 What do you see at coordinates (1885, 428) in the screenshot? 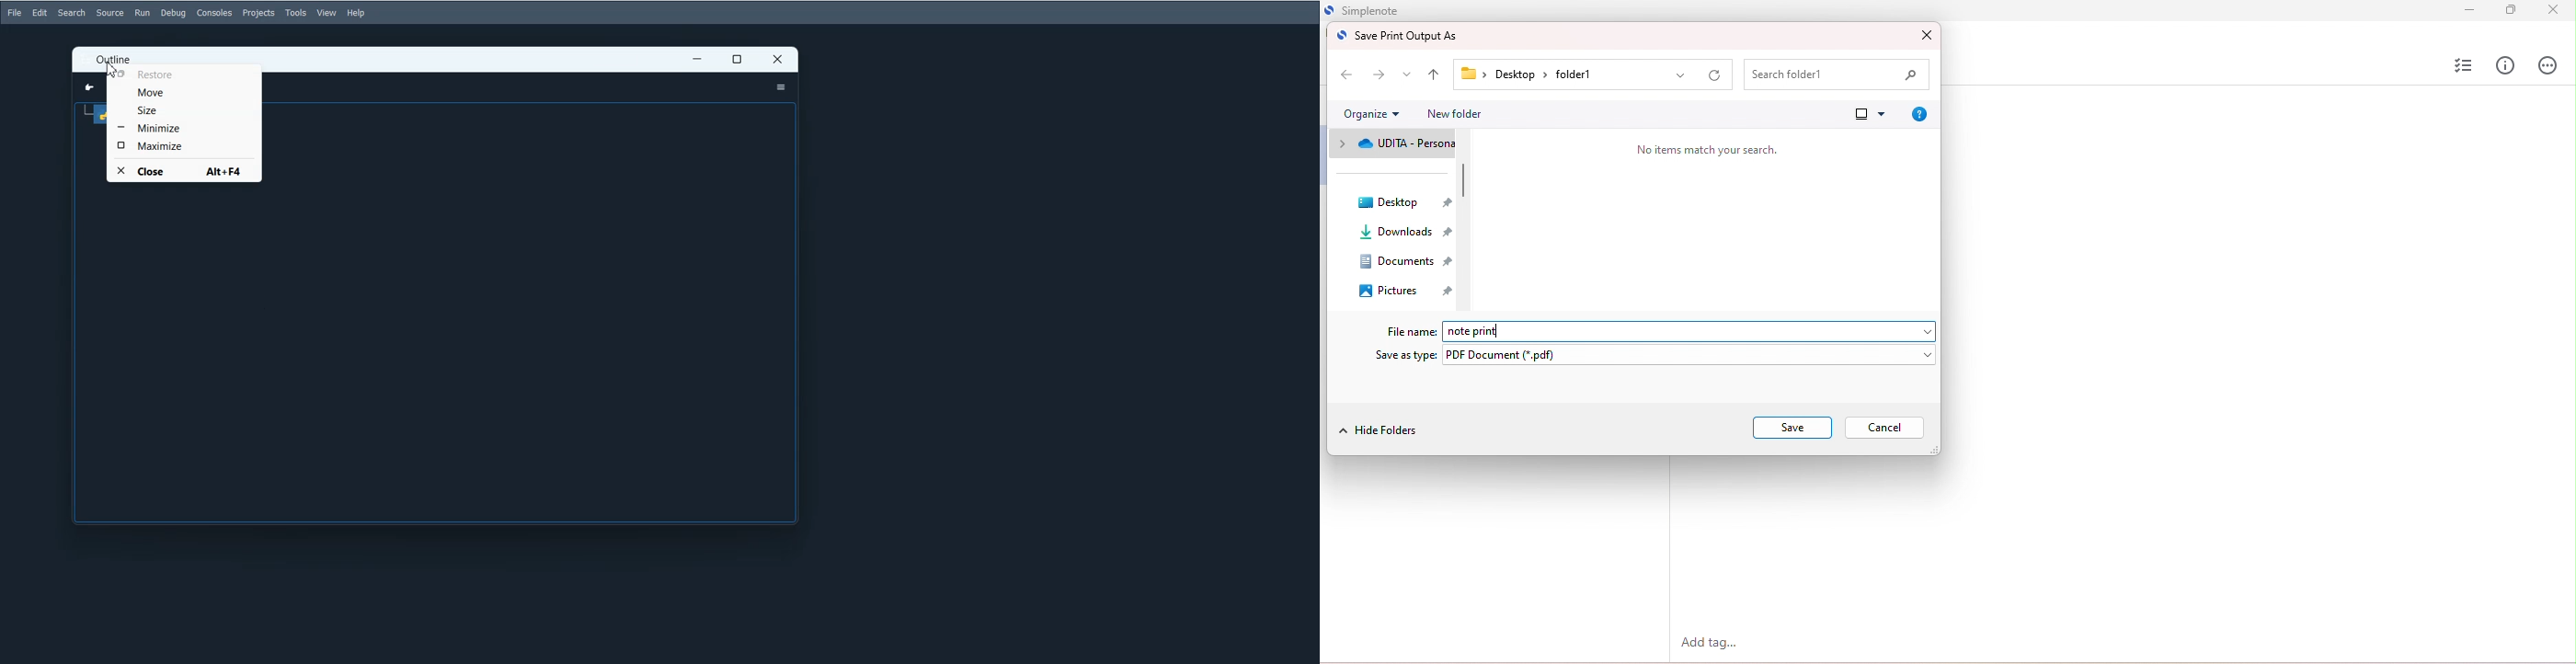
I see `cancel` at bounding box center [1885, 428].